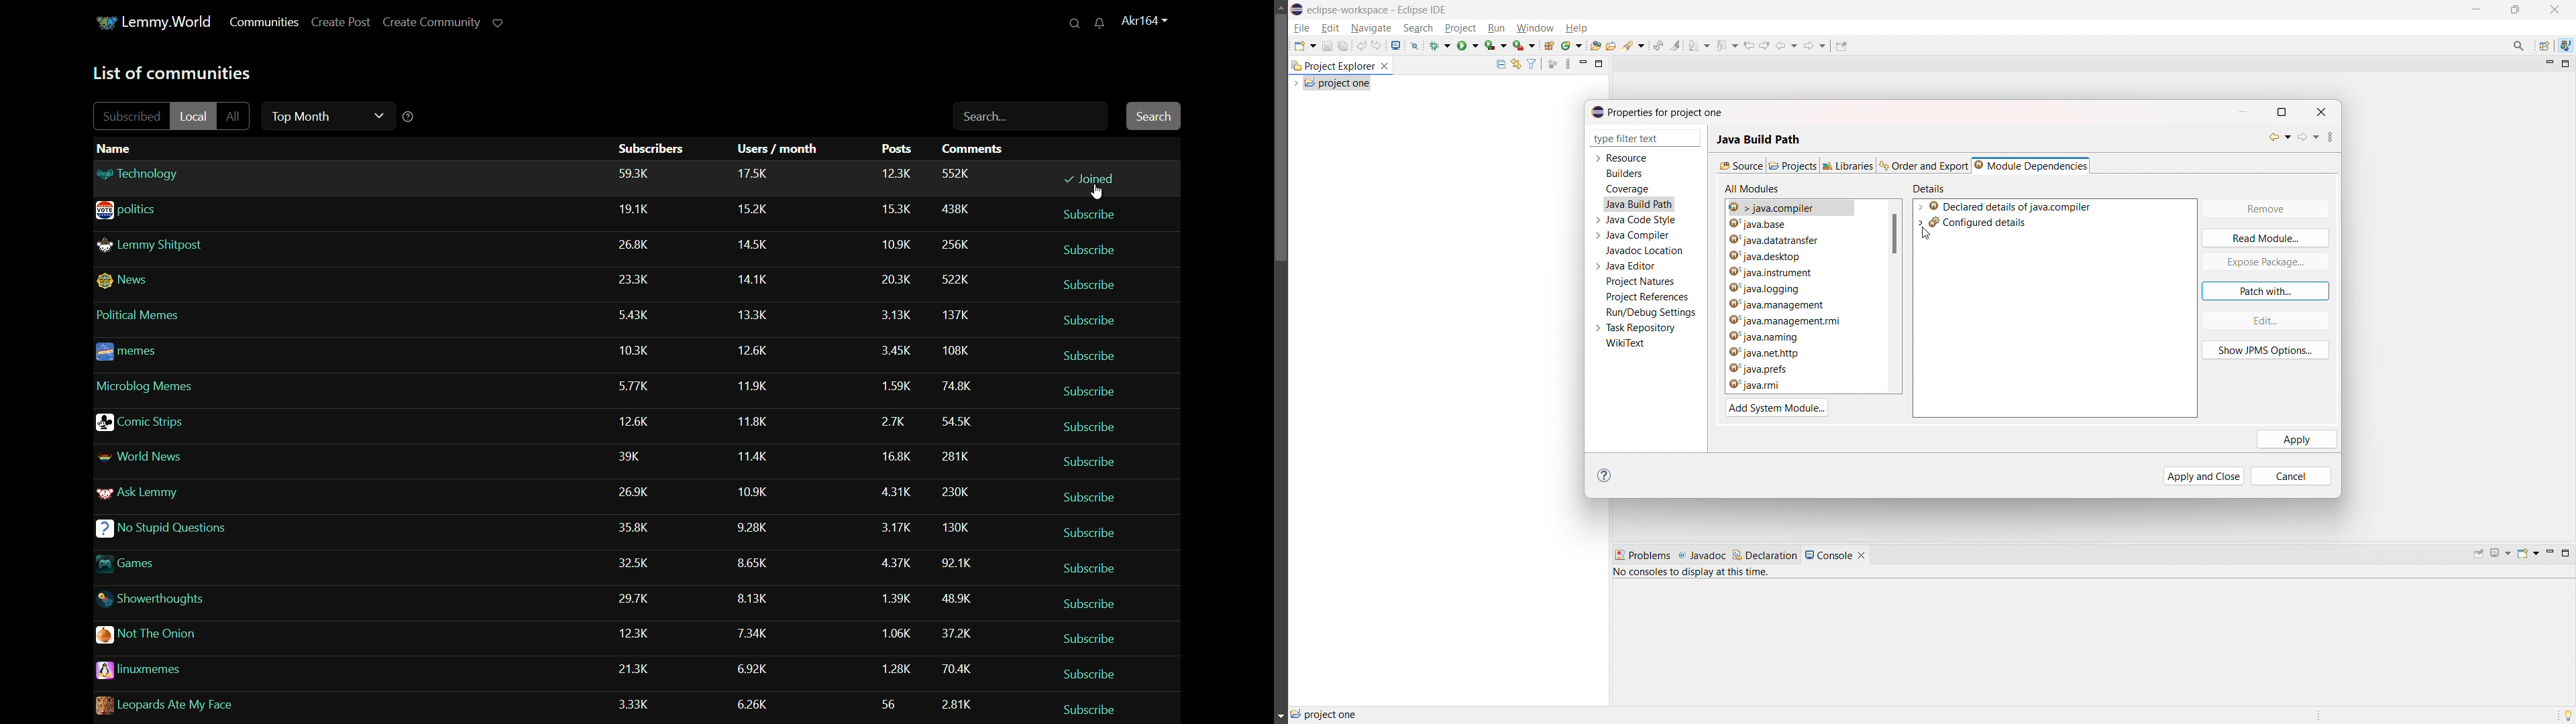 The width and height of the screenshot is (2576, 728). What do you see at coordinates (637, 422) in the screenshot?
I see `subscribers` at bounding box center [637, 422].